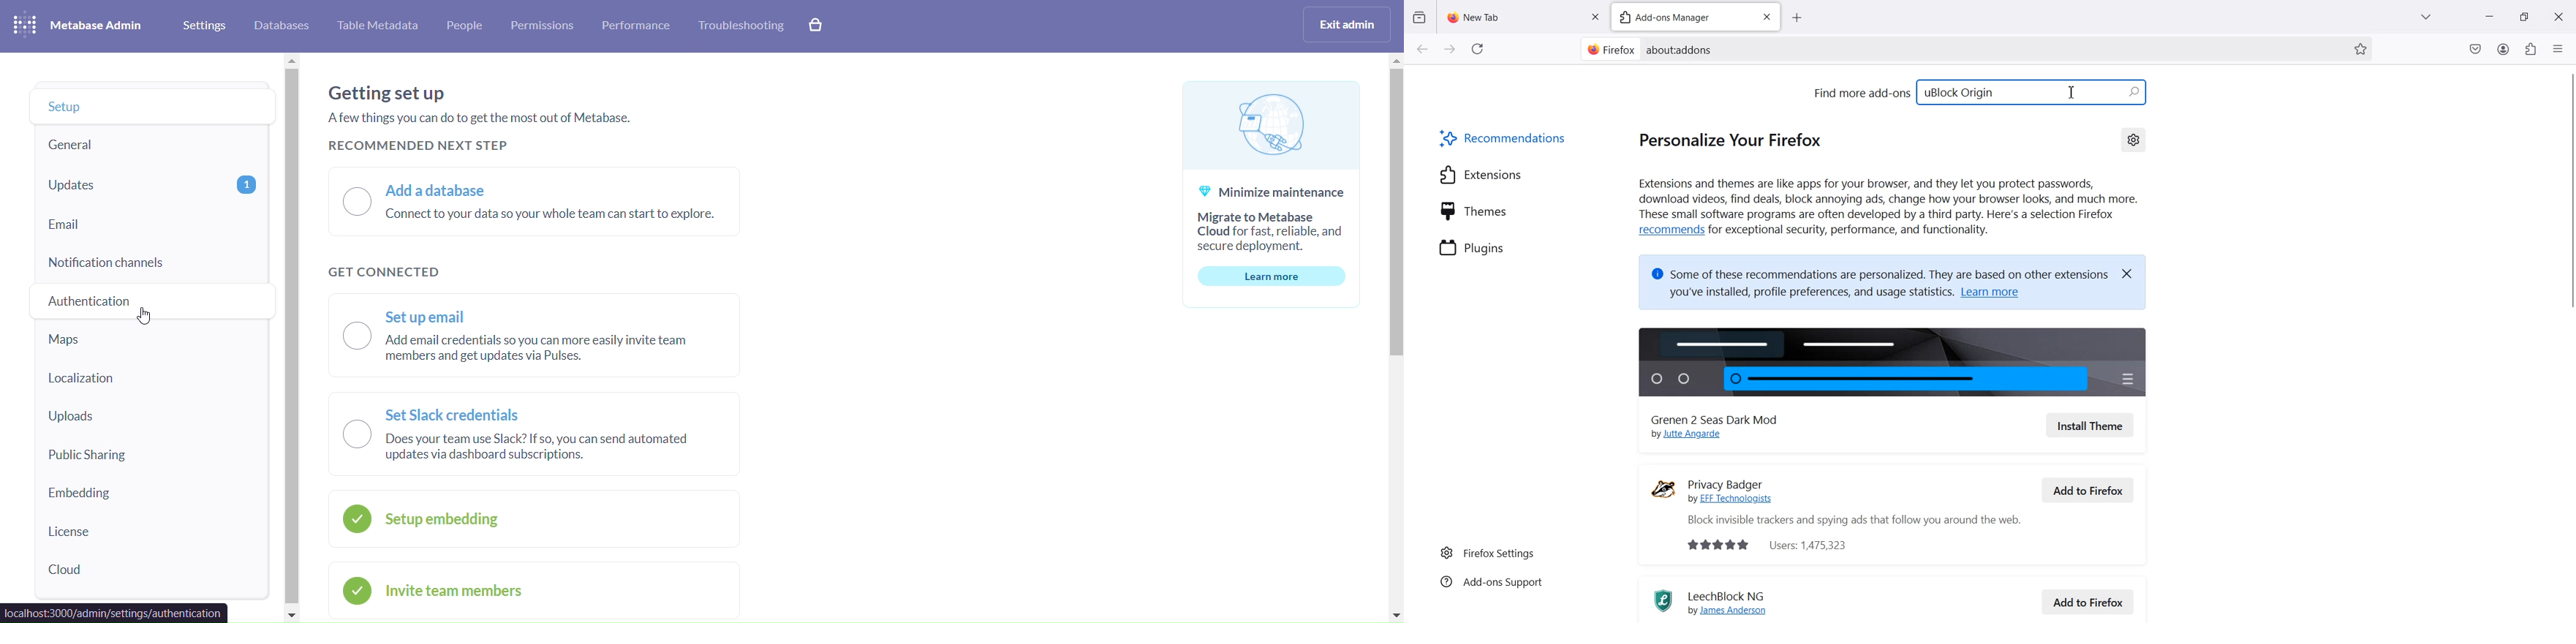  I want to click on Themes, so click(1474, 210).